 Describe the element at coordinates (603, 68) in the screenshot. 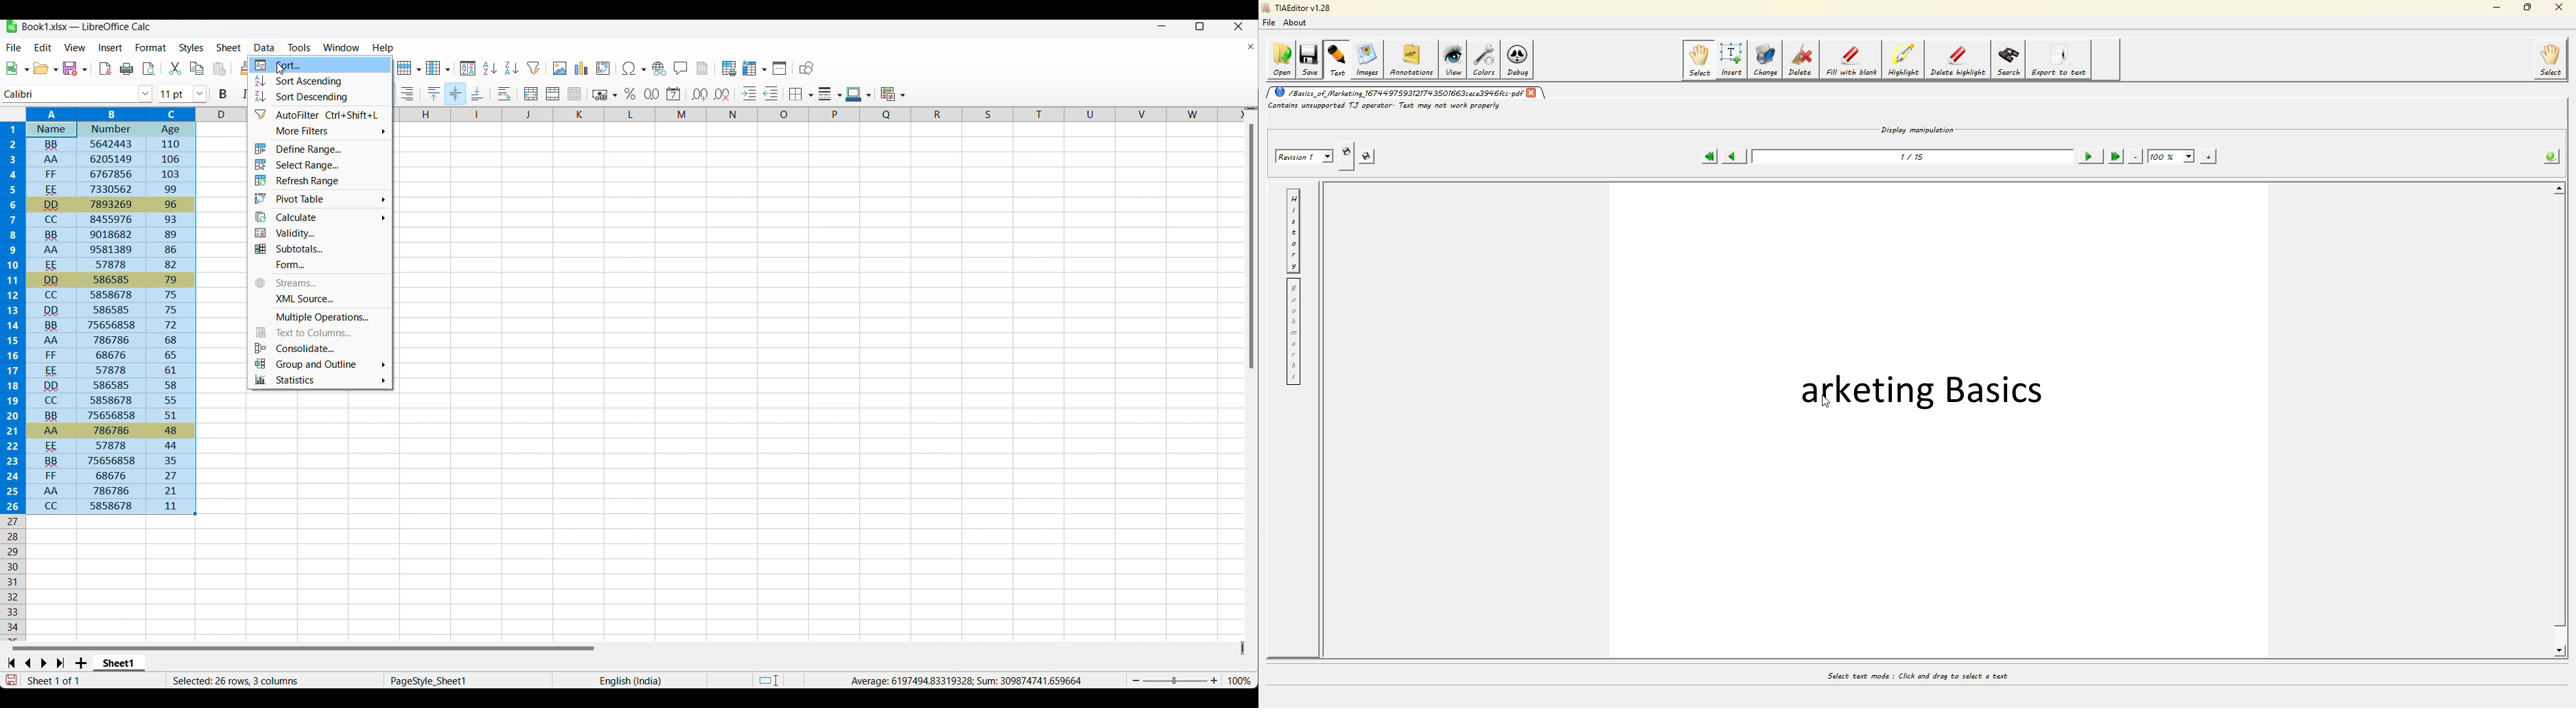

I see `Insert/Edit pivot table` at that location.